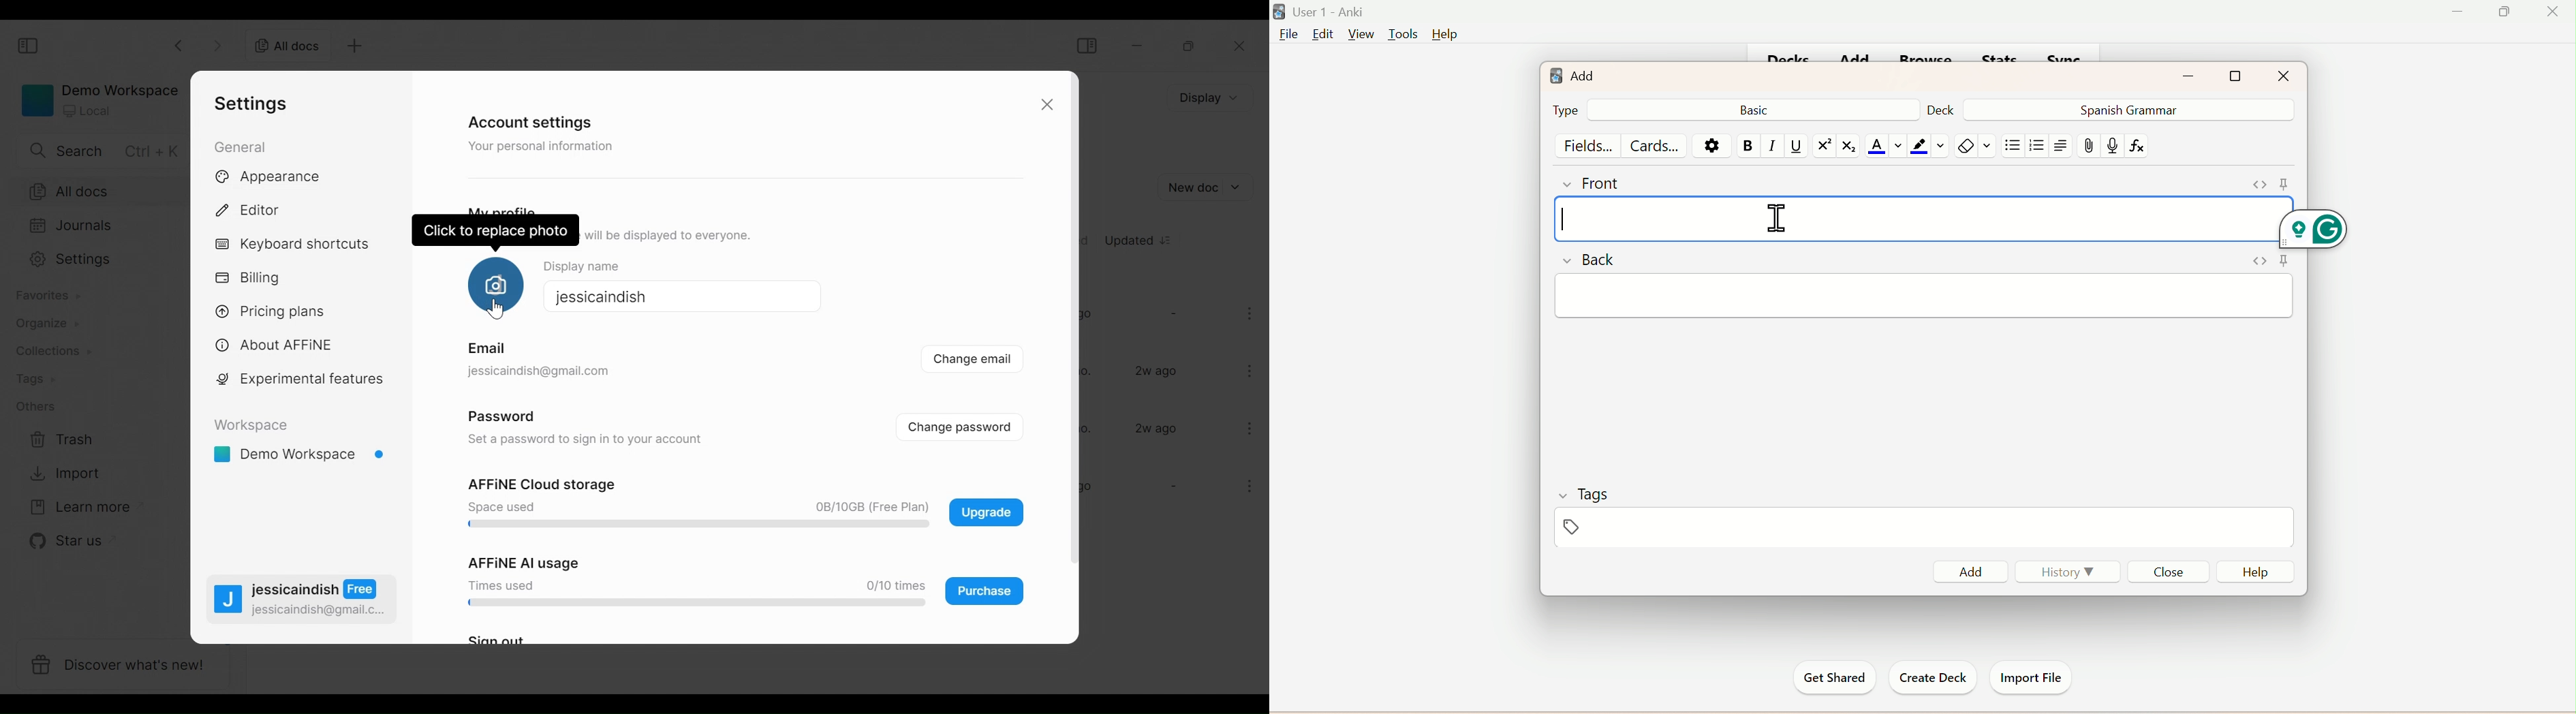  Describe the element at coordinates (2111, 148) in the screenshot. I see `mic` at that location.